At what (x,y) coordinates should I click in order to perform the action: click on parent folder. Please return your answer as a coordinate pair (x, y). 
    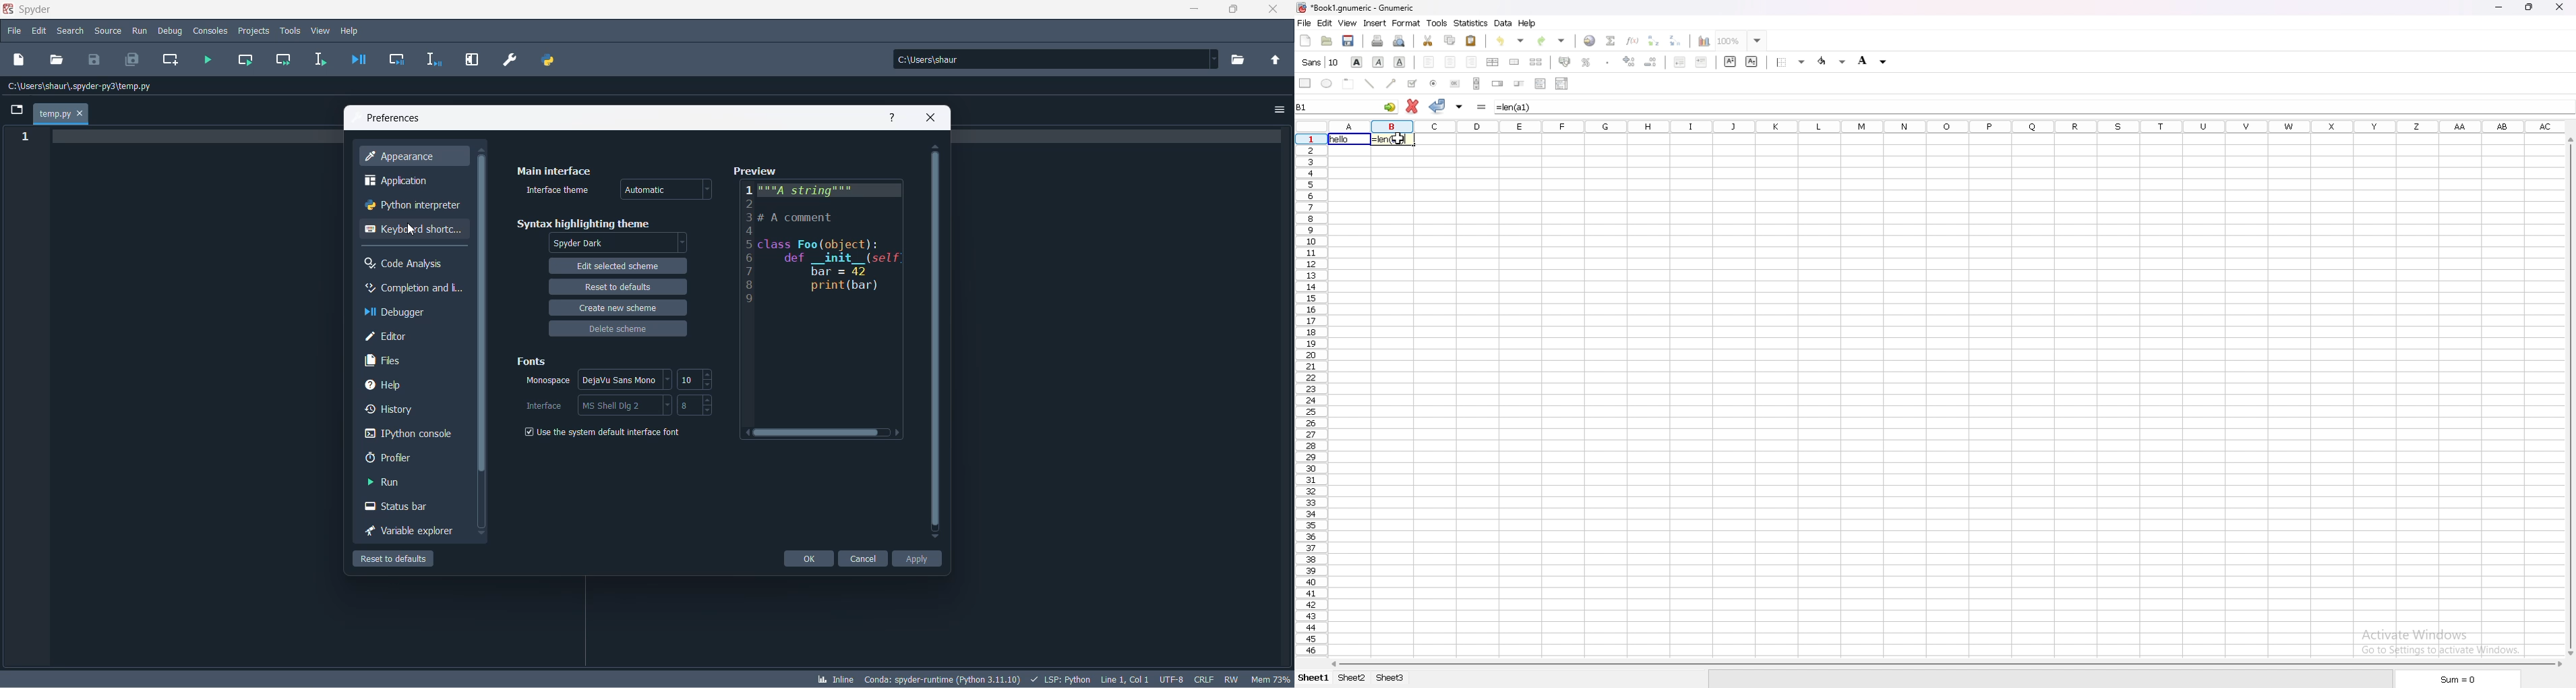
    Looking at the image, I should click on (1277, 61).